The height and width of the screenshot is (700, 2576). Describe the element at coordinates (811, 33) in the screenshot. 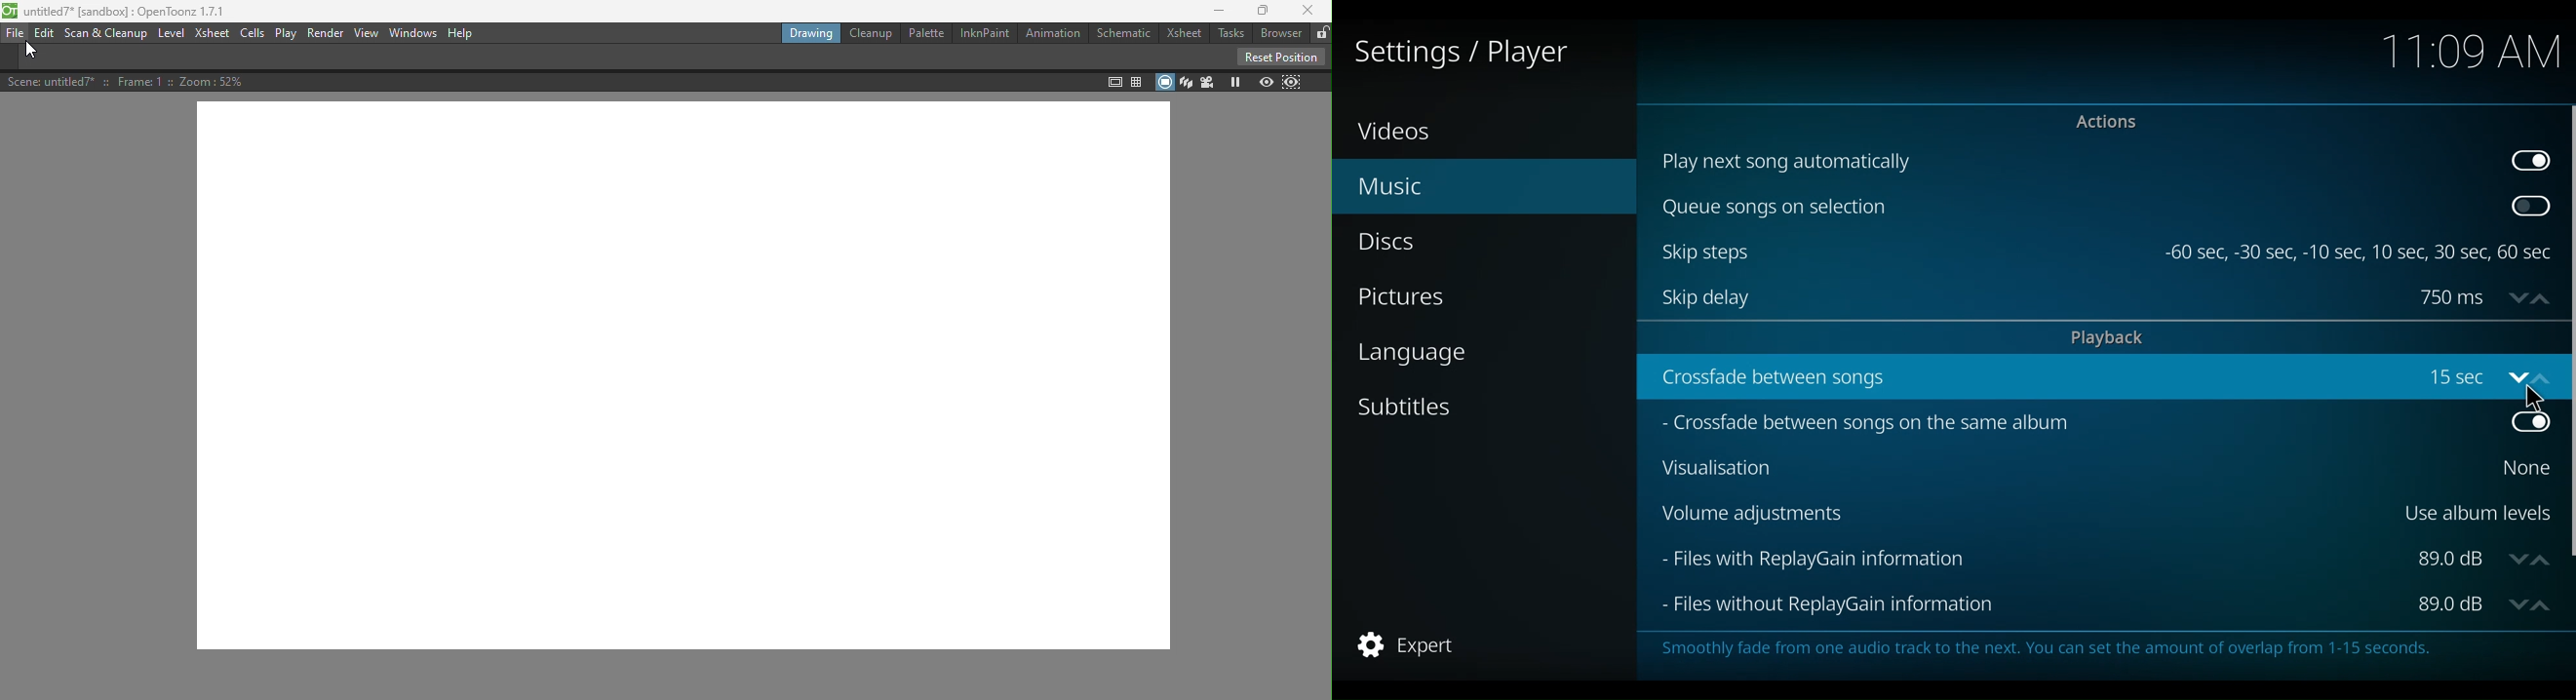

I see `Drawing` at that location.